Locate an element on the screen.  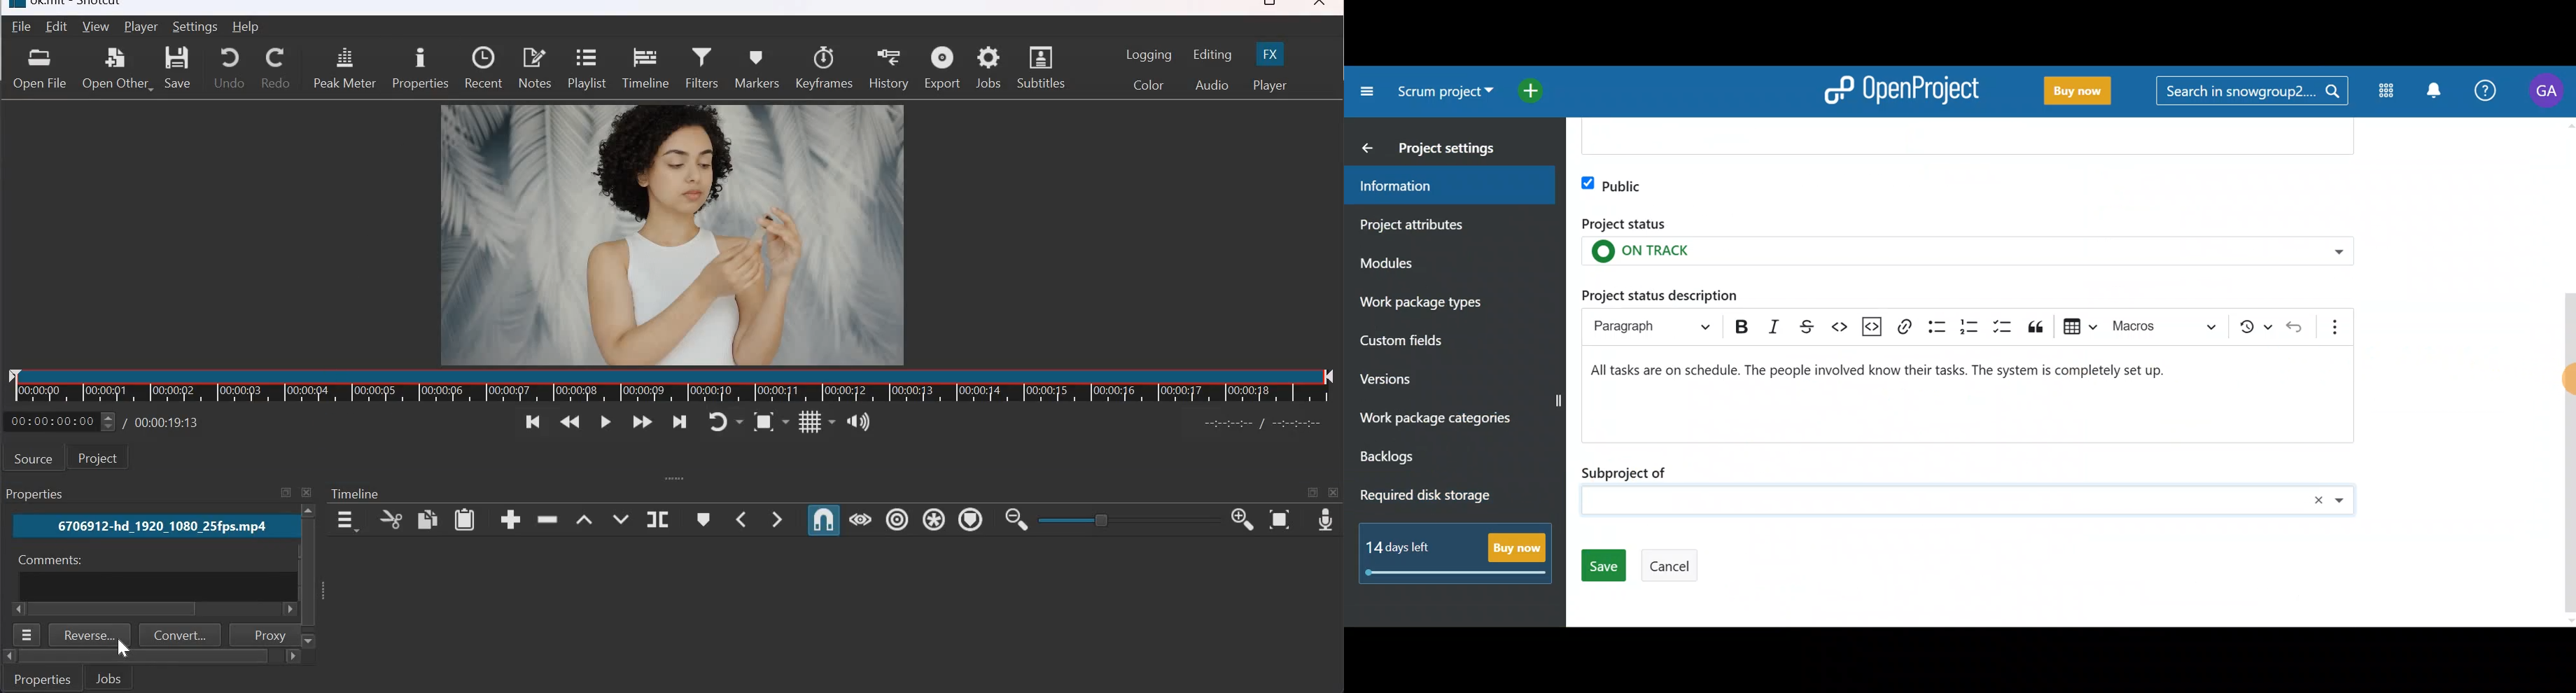
Overwrite is located at coordinates (620, 517).